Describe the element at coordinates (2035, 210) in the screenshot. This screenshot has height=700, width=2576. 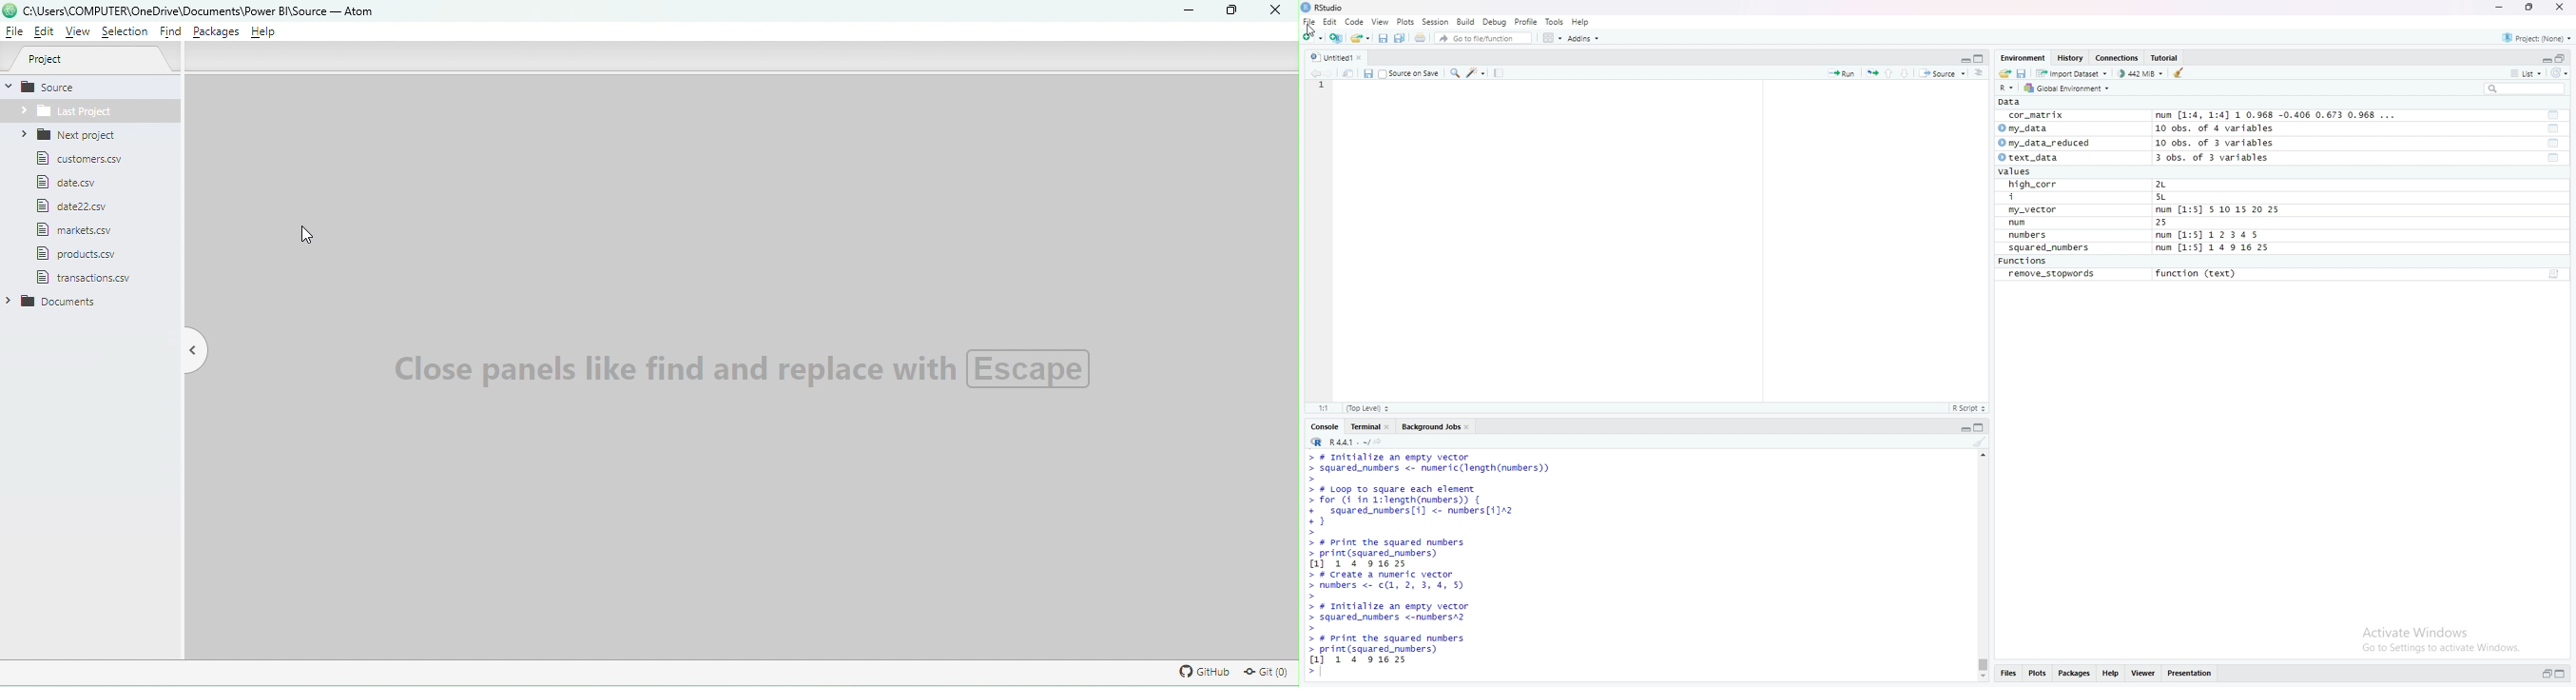
I see `my_vector` at that location.